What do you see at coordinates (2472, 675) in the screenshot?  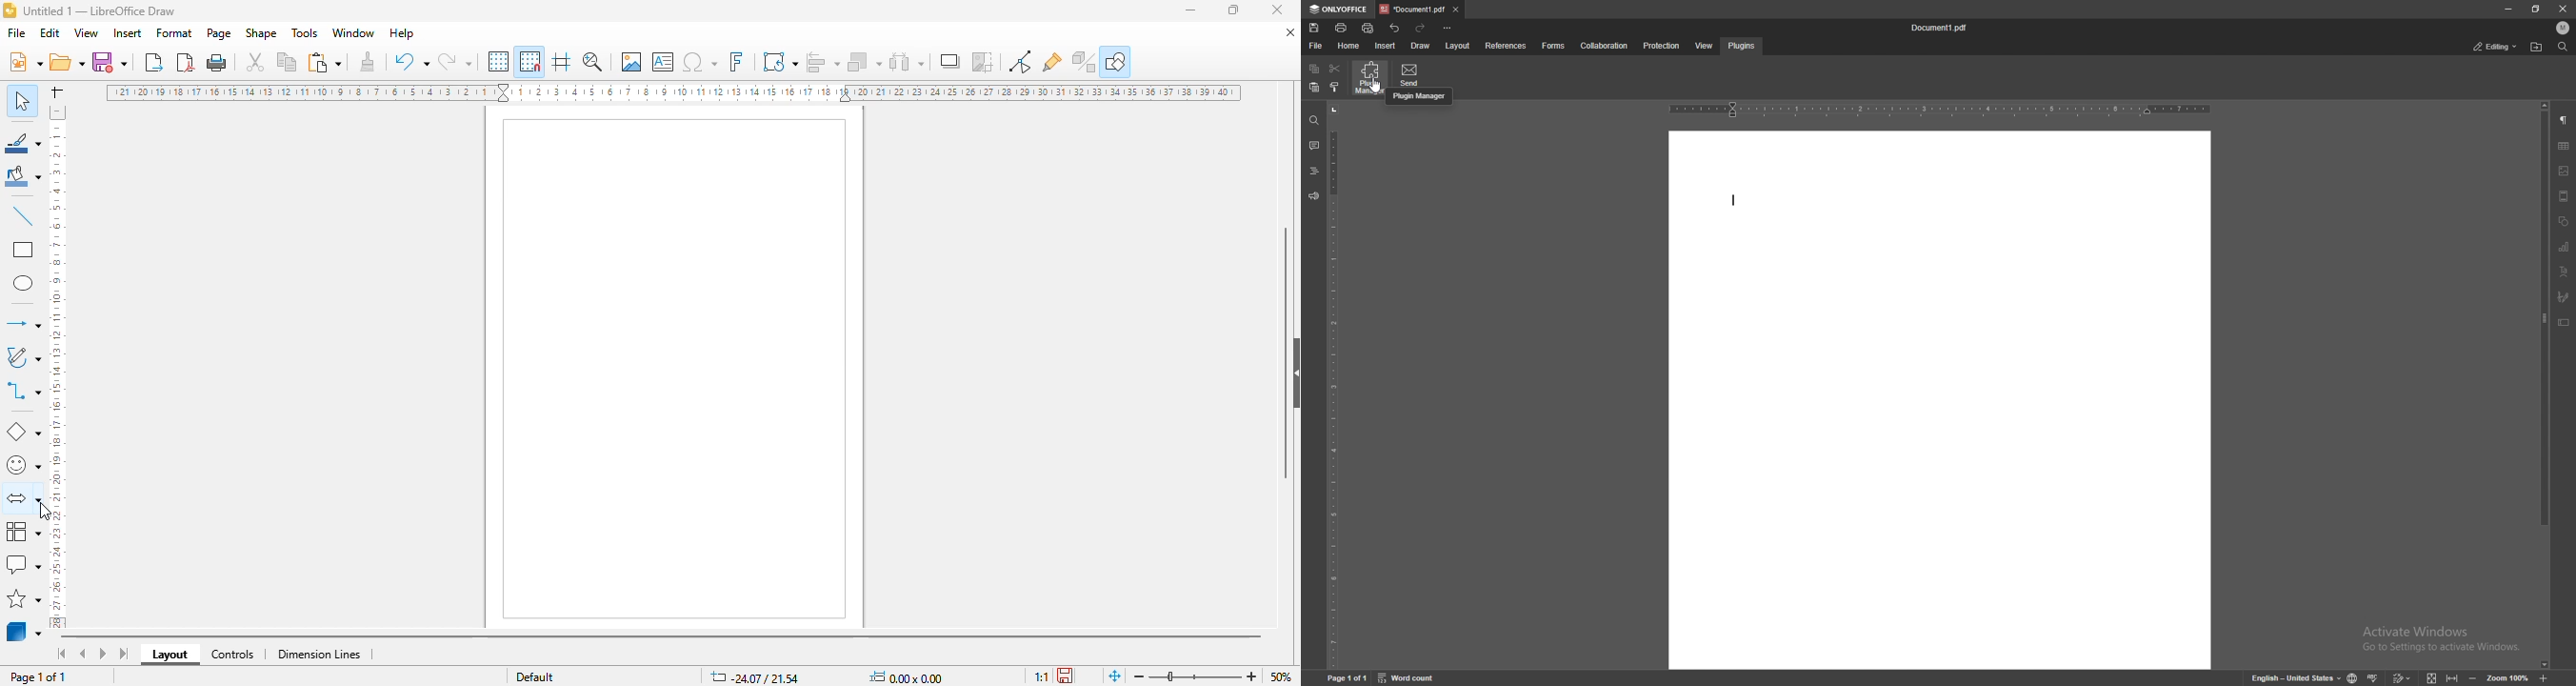 I see `zoom out` at bounding box center [2472, 675].